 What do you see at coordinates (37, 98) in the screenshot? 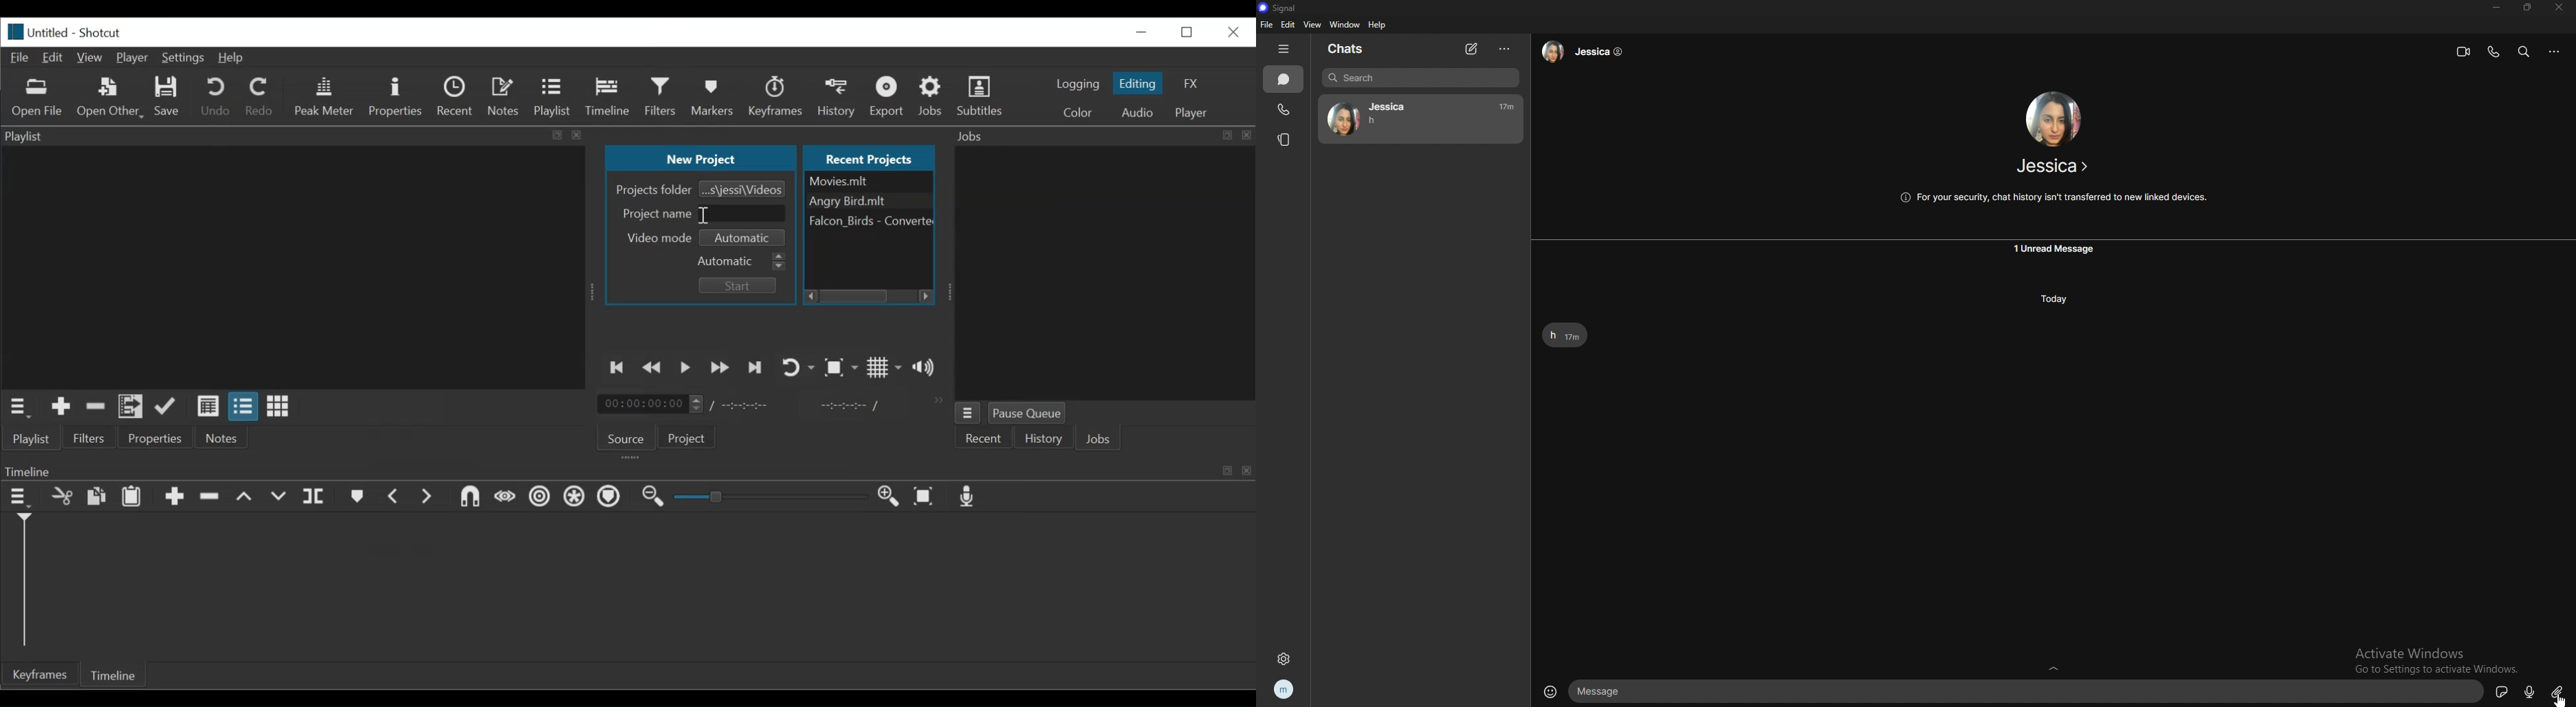
I see `Open File` at bounding box center [37, 98].